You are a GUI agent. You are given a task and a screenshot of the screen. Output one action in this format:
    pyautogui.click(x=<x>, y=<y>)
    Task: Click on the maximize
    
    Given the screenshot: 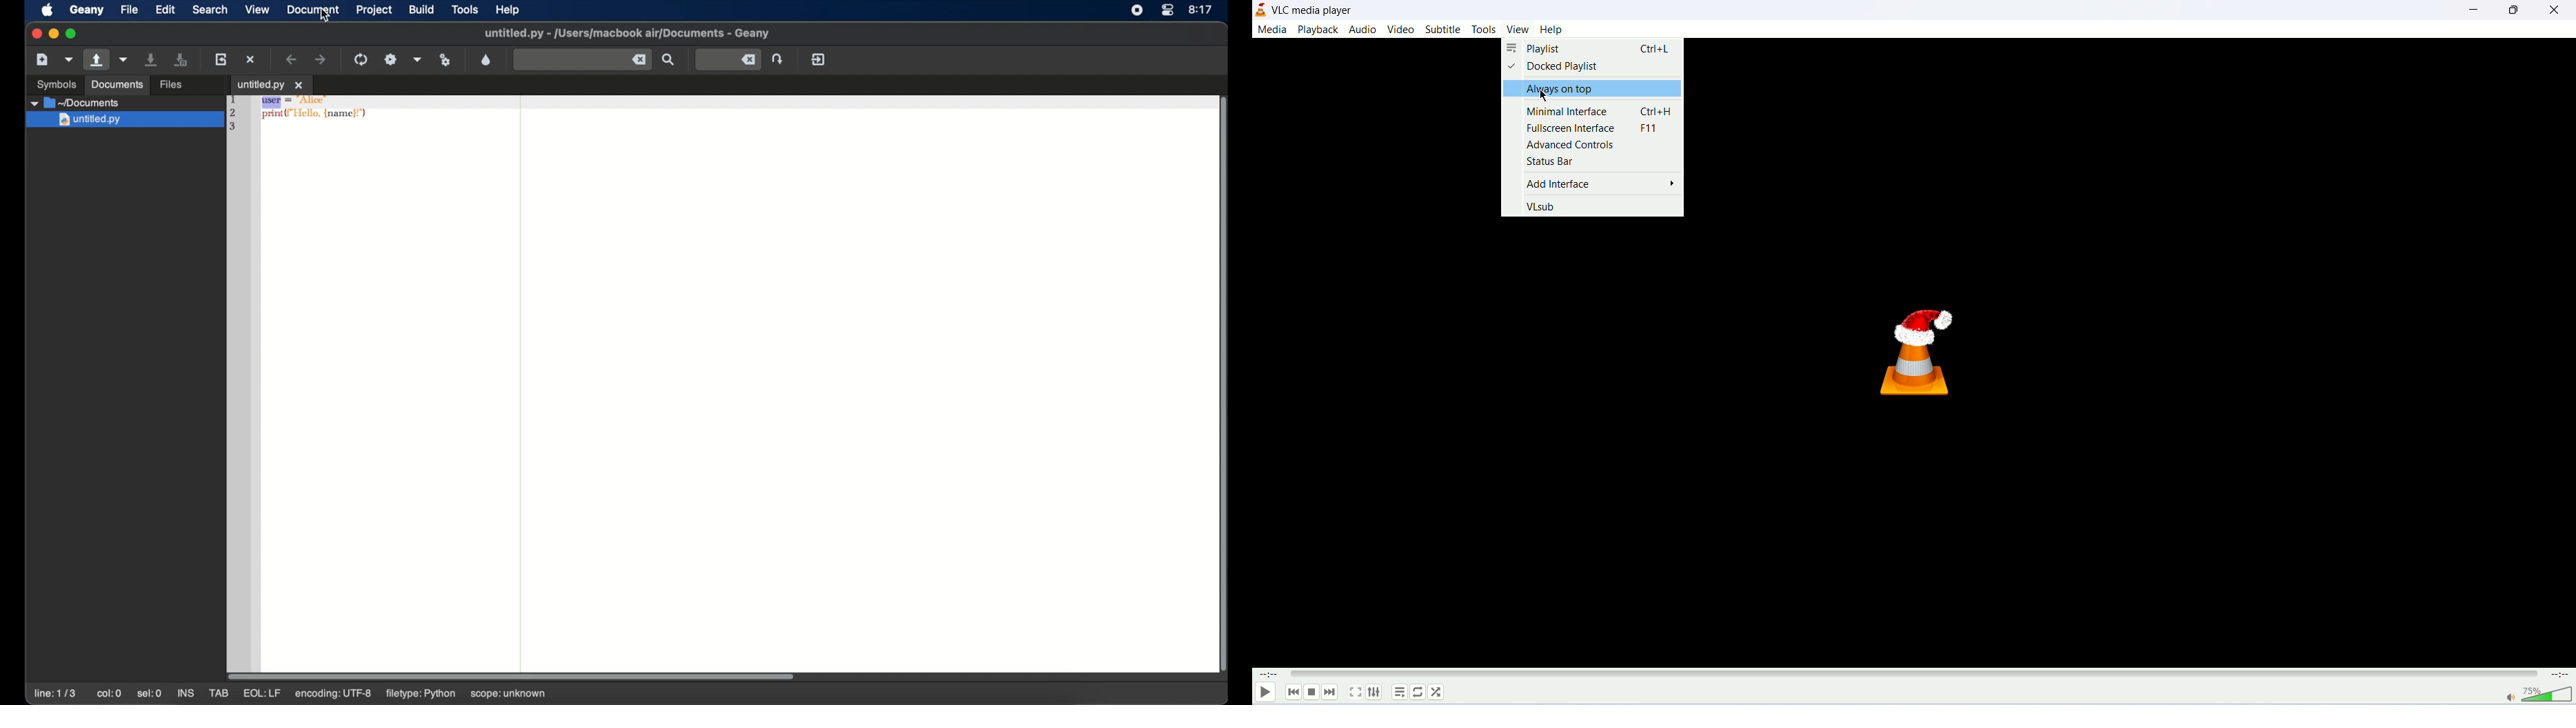 What is the action you would take?
    pyautogui.click(x=73, y=34)
    